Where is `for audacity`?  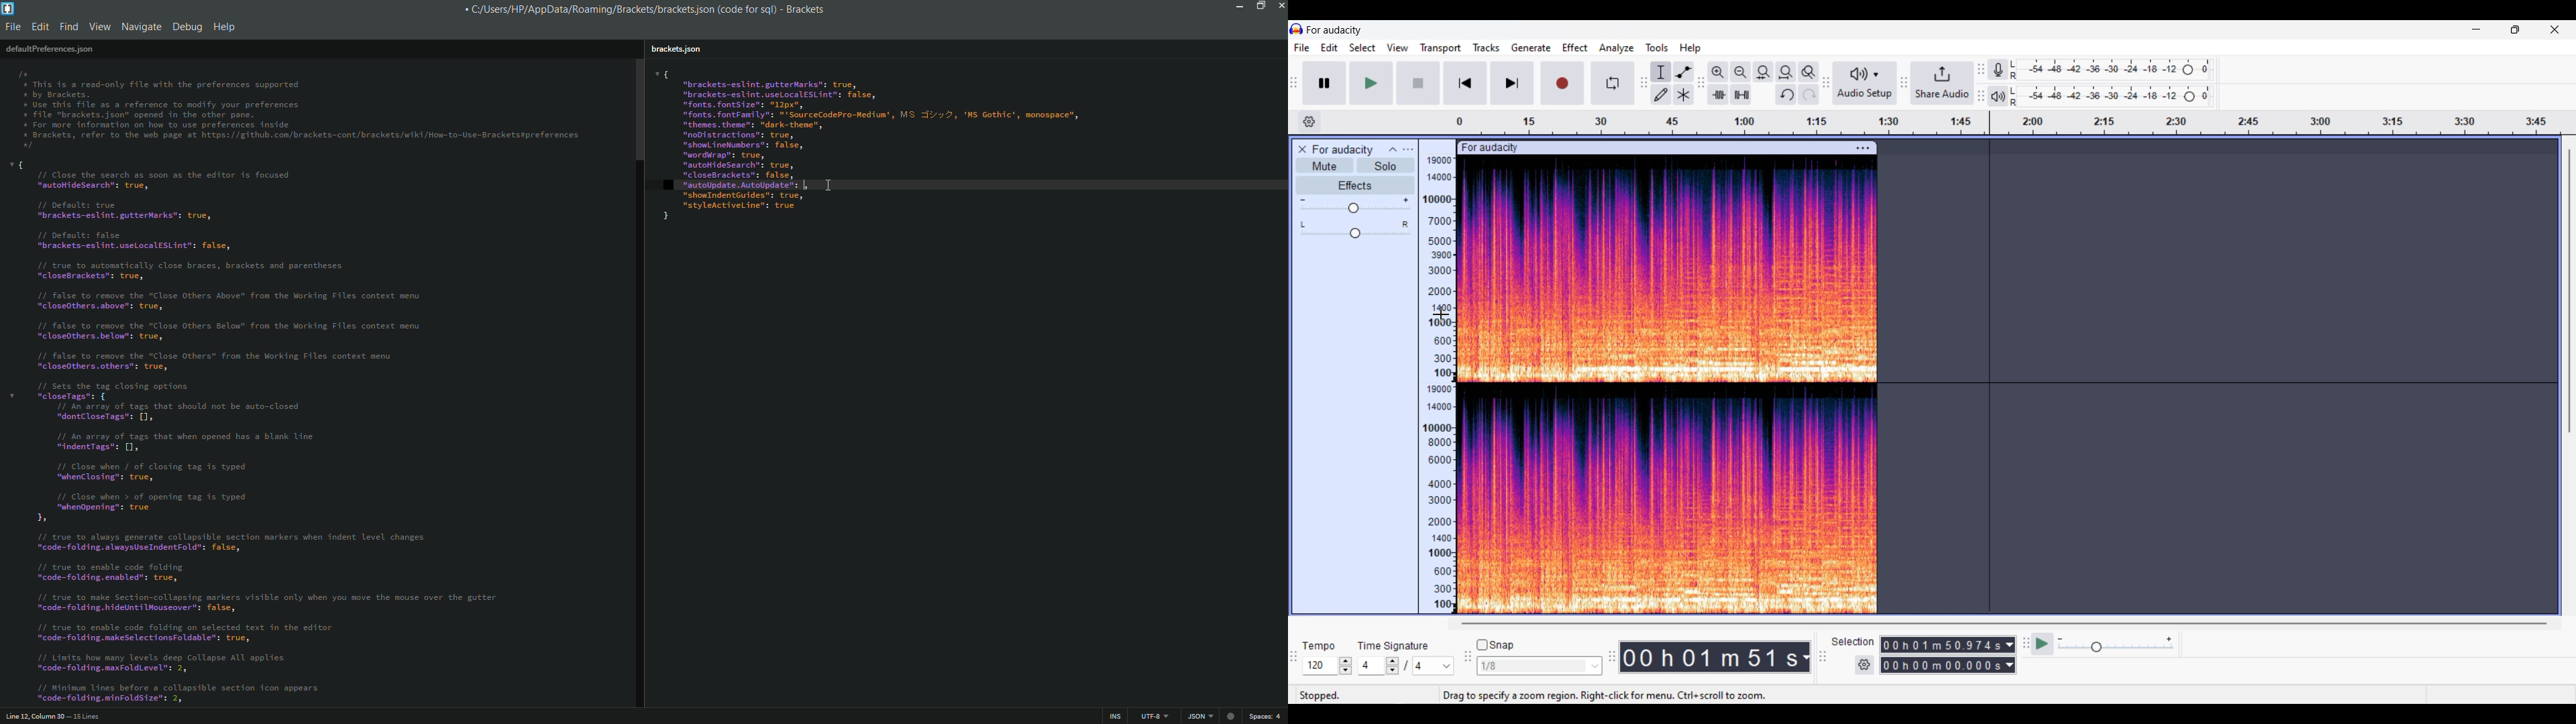 for audacity is located at coordinates (1494, 146).